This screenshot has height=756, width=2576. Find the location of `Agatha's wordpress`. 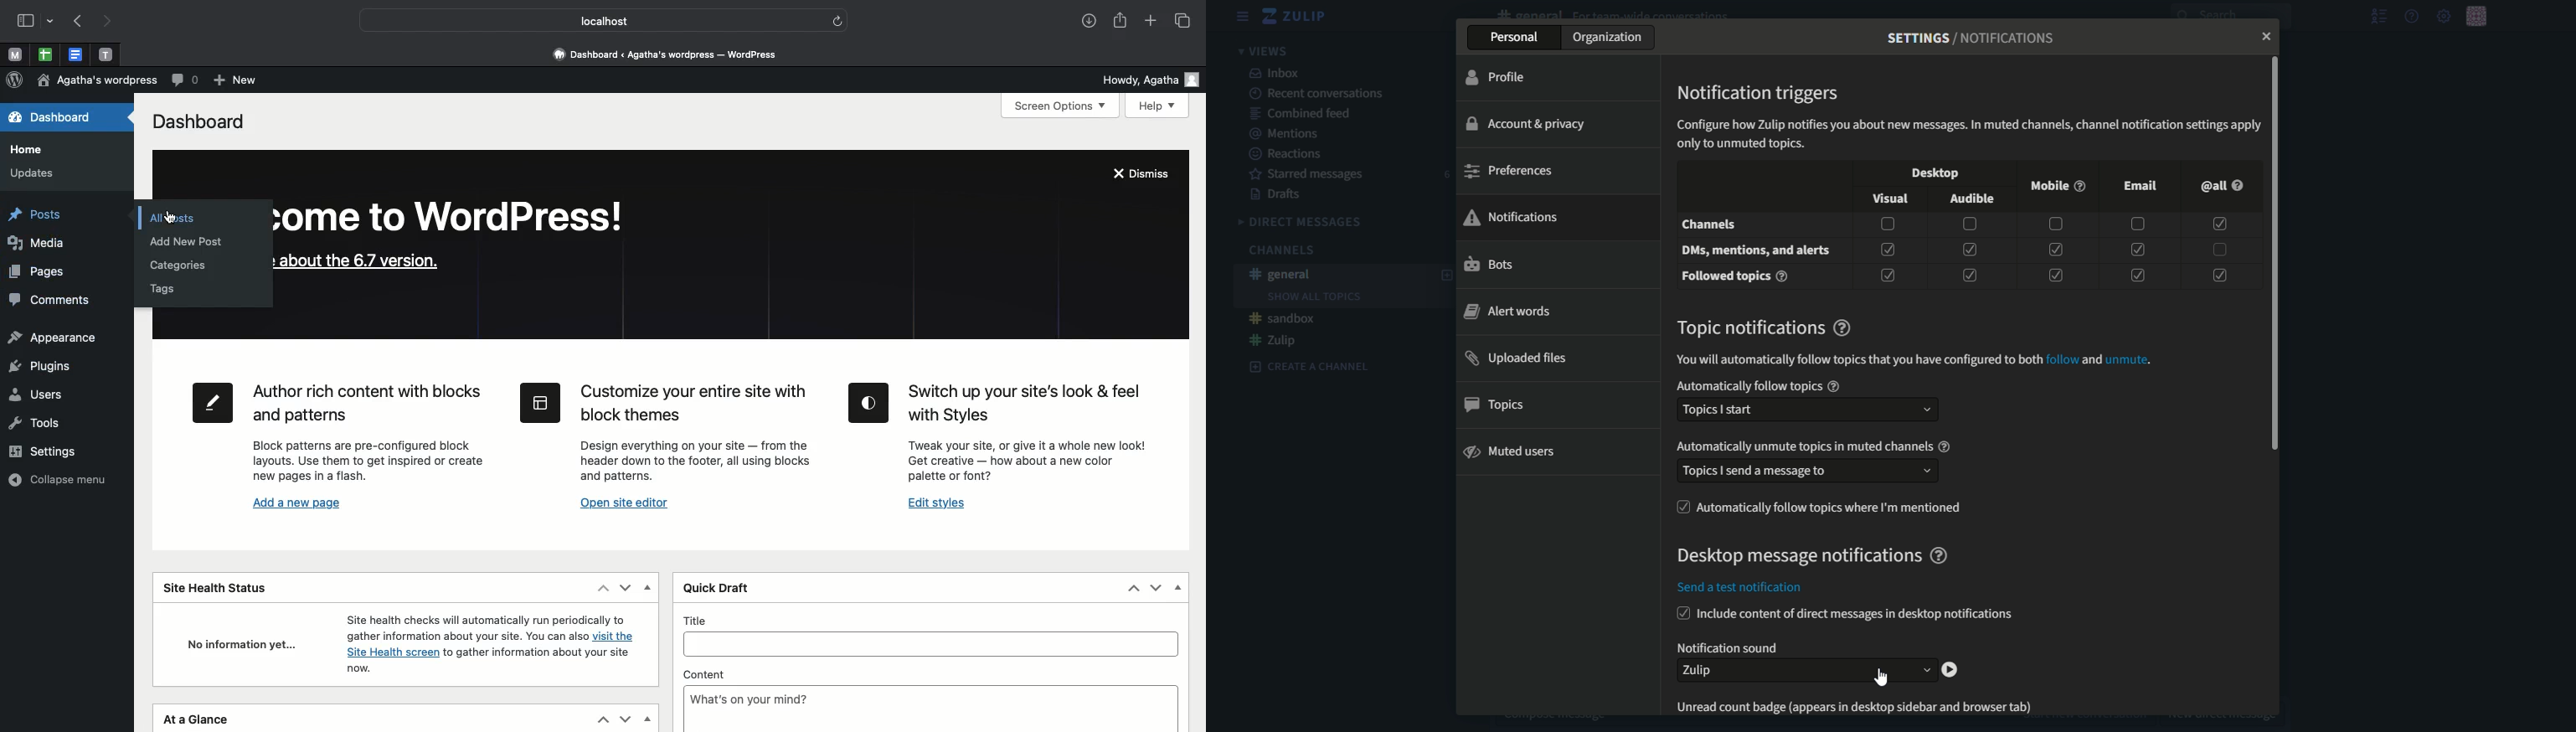

Agatha's wordpress is located at coordinates (94, 81).